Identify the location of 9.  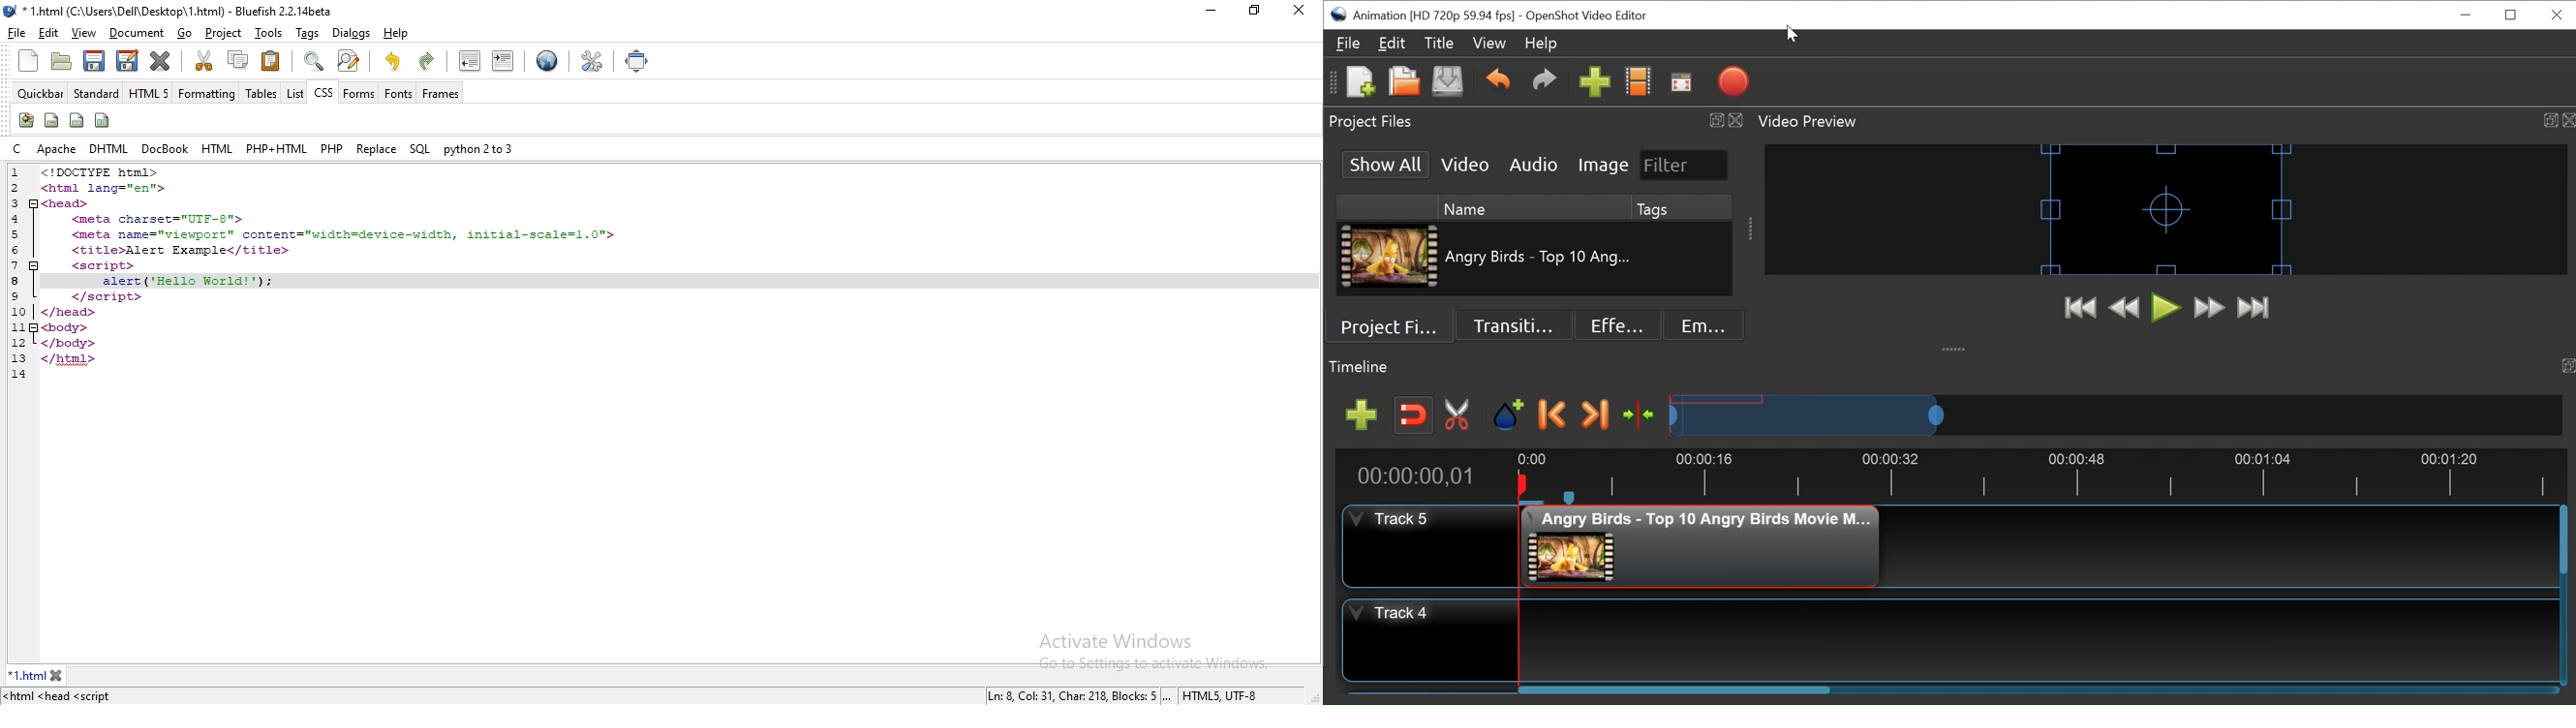
(15, 295).